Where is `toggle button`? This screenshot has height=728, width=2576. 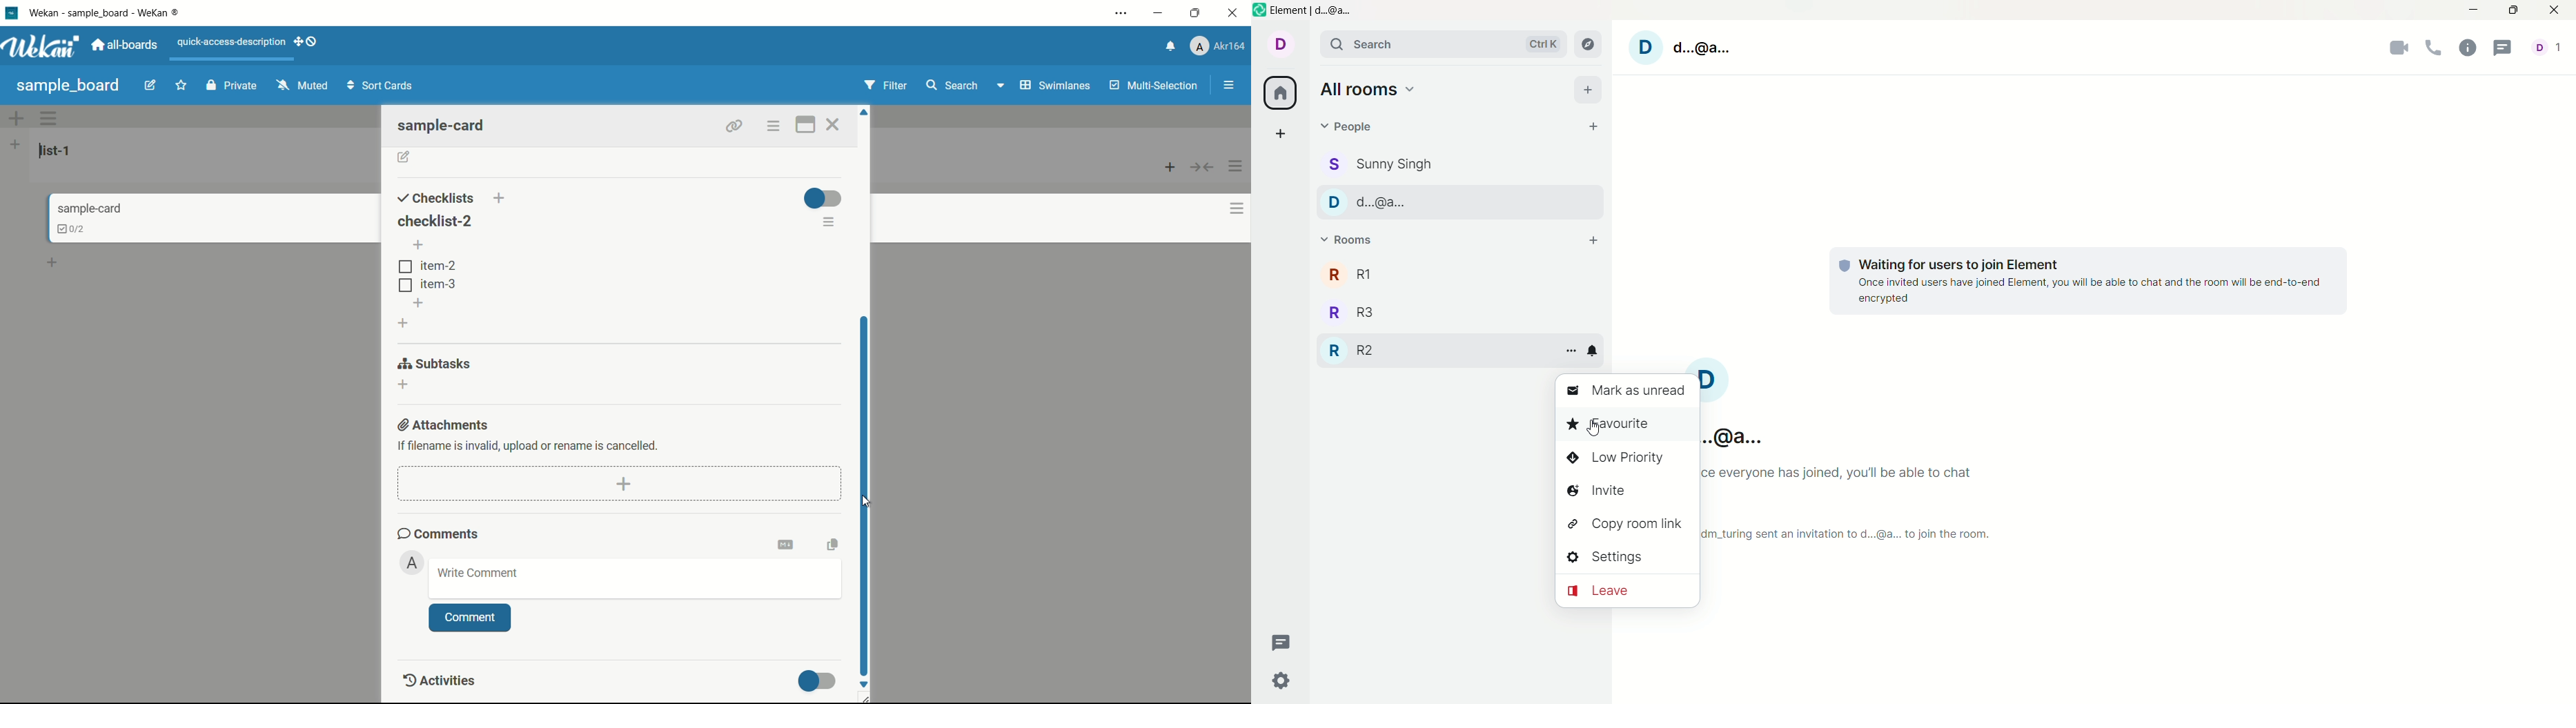
toggle button is located at coordinates (819, 681).